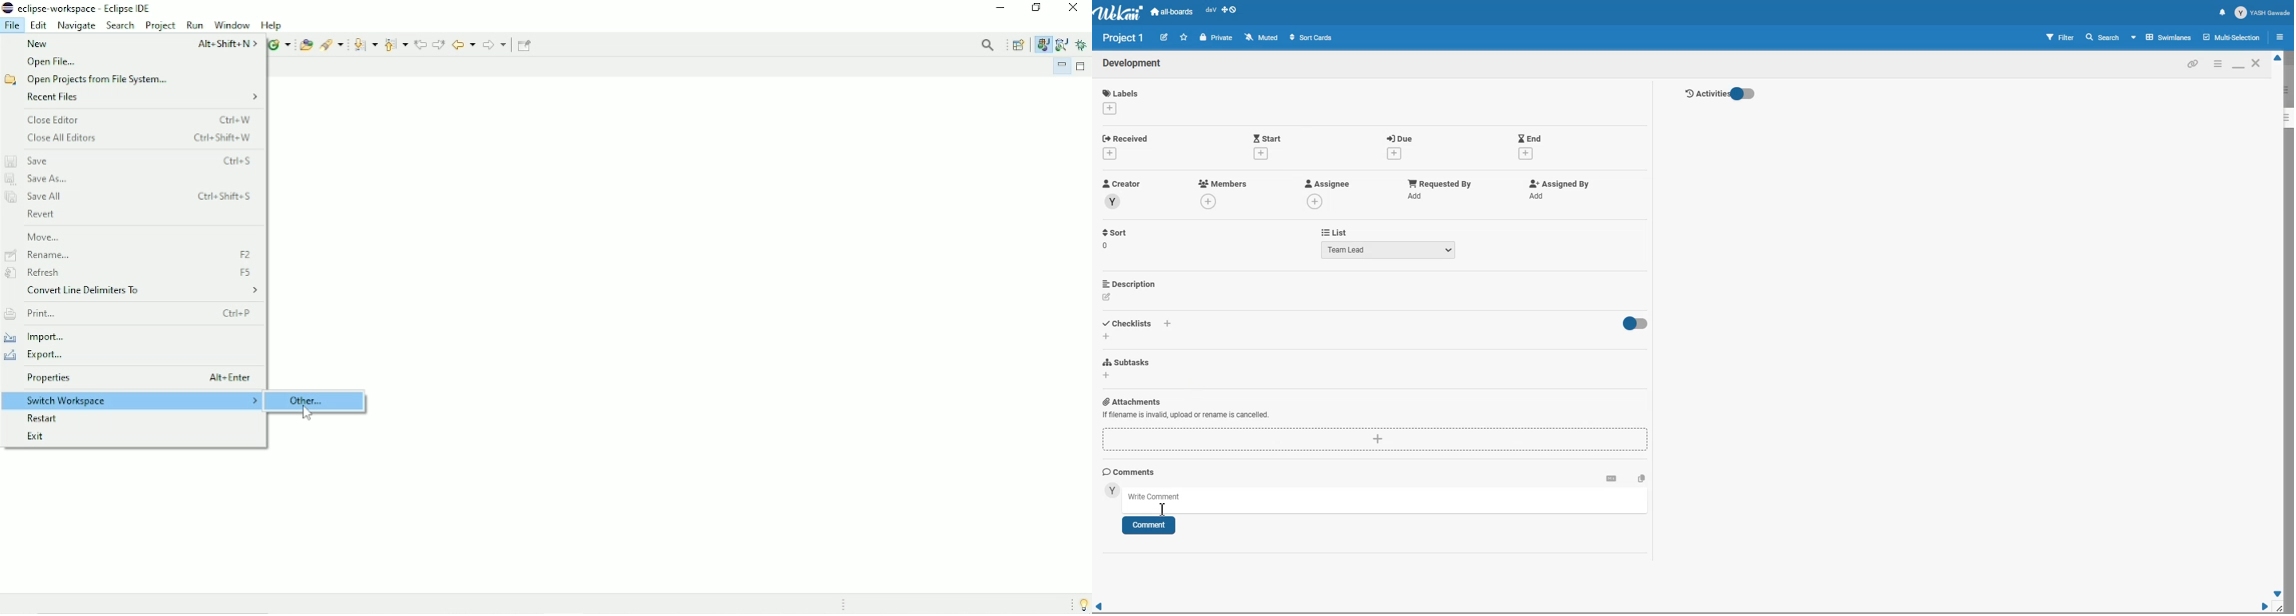  What do you see at coordinates (1128, 137) in the screenshot?
I see `Add Received` at bounding box center [1128, 137].